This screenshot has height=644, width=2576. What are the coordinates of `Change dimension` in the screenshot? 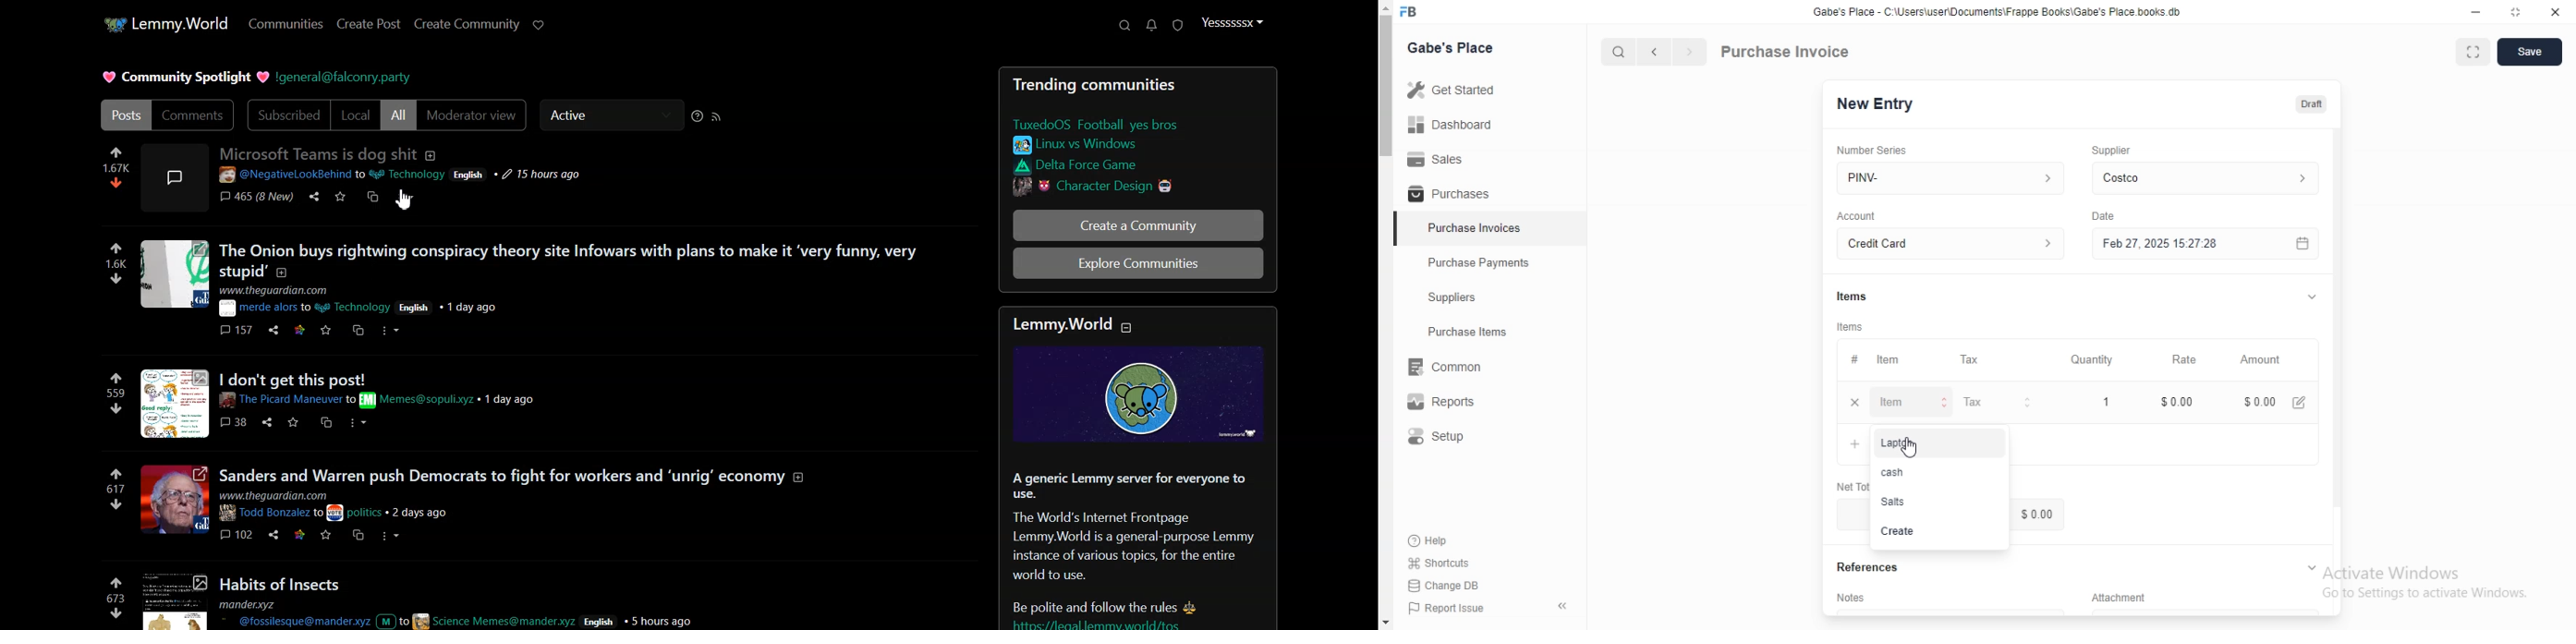 It's located at (2516, 12).